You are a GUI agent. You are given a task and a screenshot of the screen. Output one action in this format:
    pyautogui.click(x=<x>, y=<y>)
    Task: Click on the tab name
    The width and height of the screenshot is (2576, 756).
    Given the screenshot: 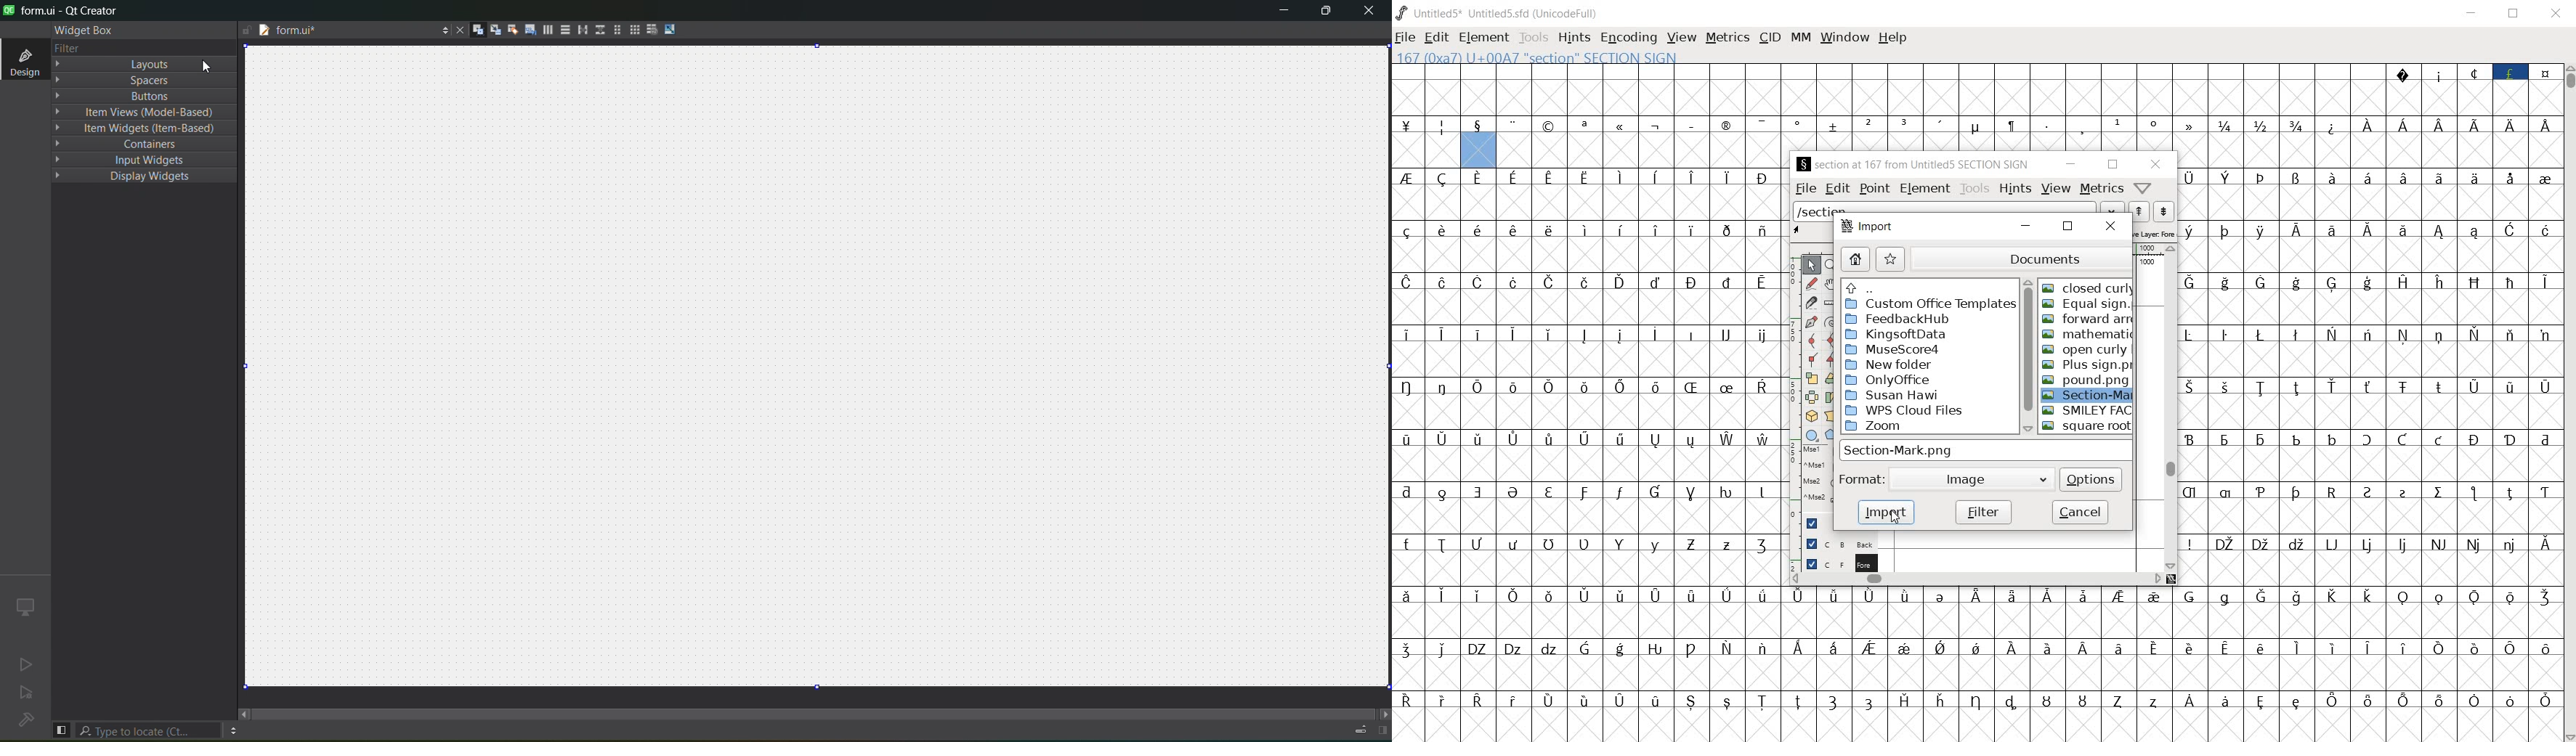 What is the action you would take?
    pyautogui.click(x=331, y=32)
    